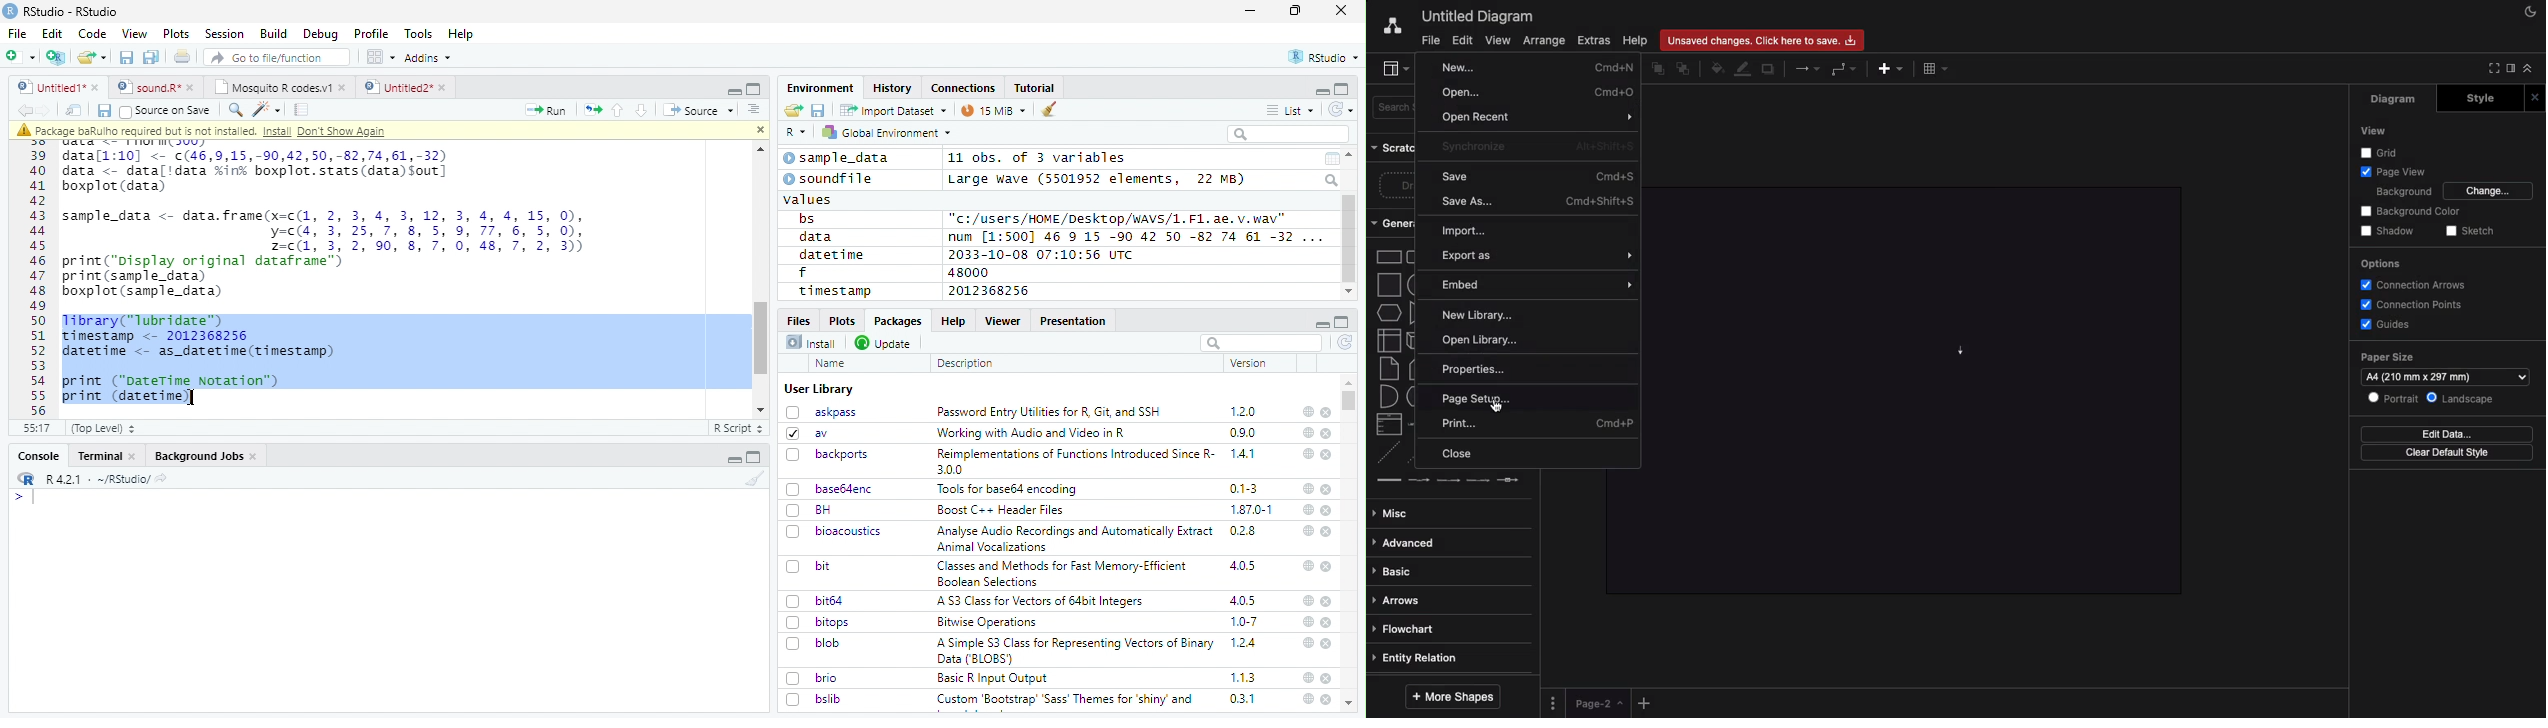 Image resolution: width=2548 pixels, height=728 pixels. What do you see at coordinates (807, 219) in the screenshot?
I see `bs` at bounding box center [807, 219].